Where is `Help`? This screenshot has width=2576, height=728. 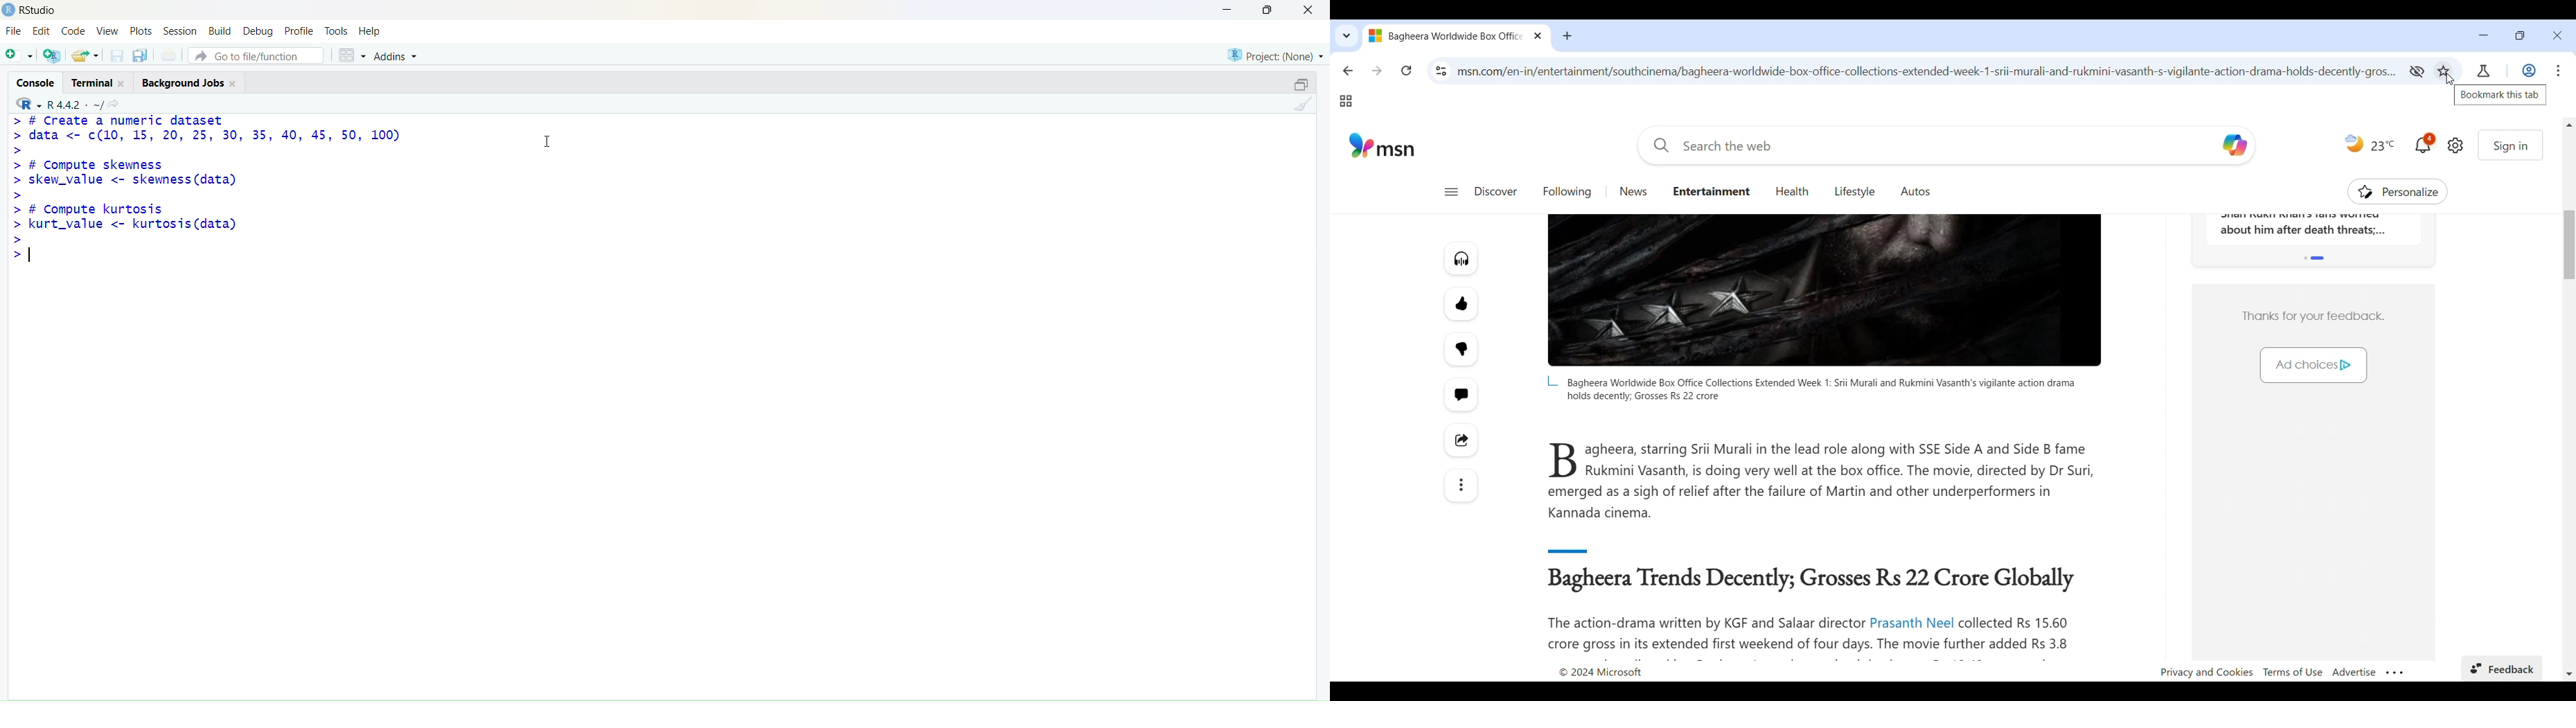 Help is located at coordinates (373, 30).